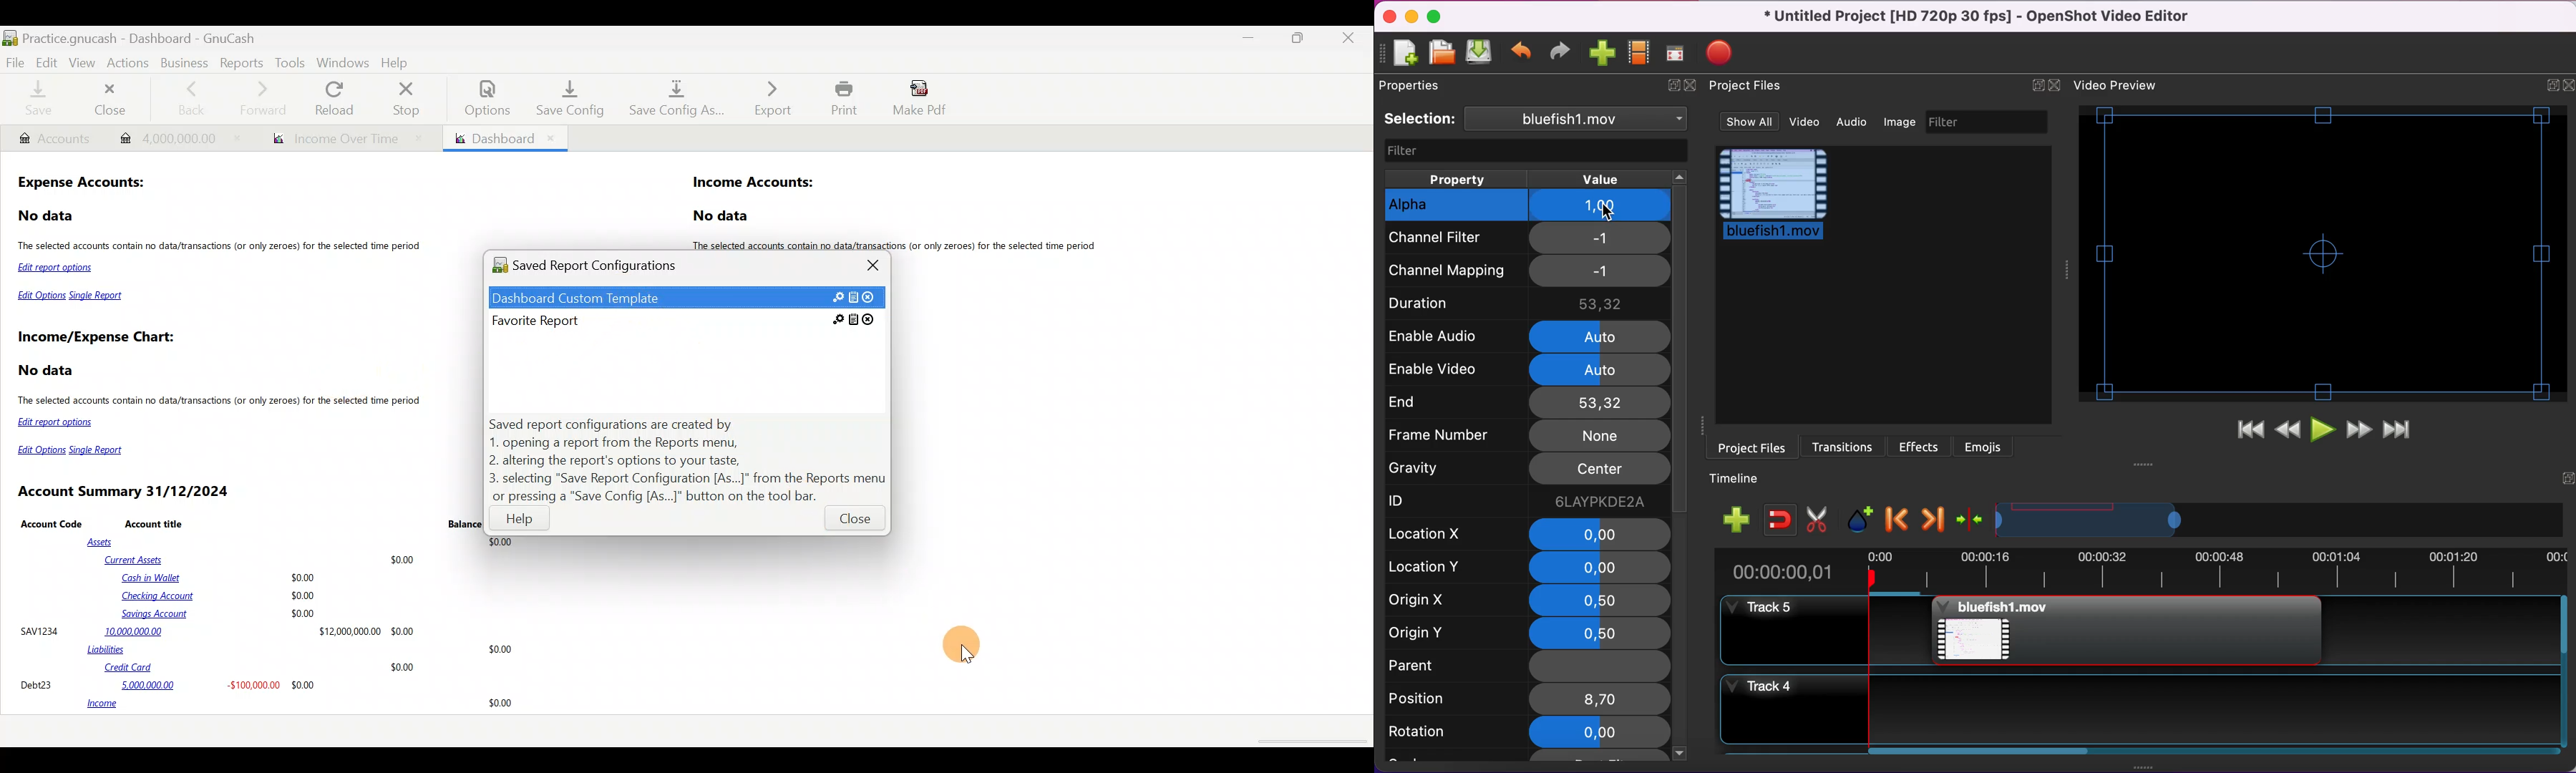  I want to click on Edit Options Single Report, so click(76, 450).